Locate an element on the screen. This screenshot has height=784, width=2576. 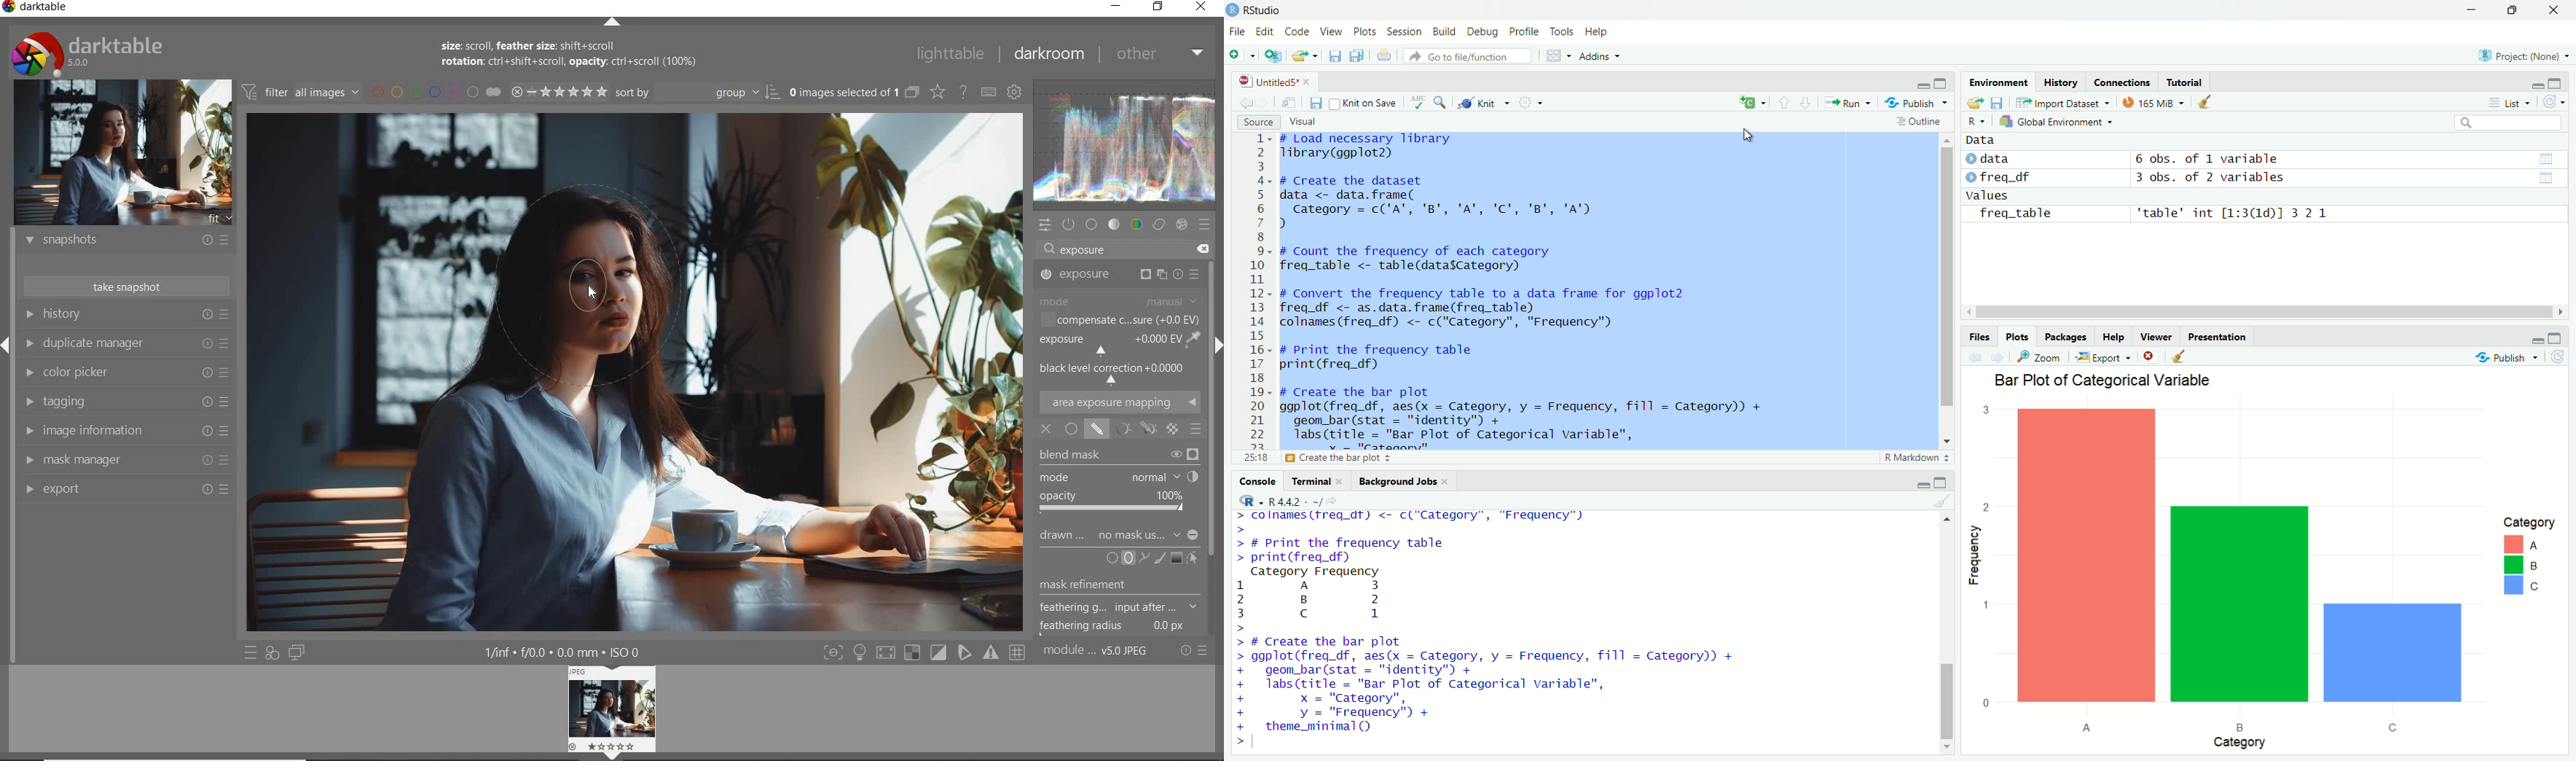
search bar is located at coordinates (2506, 123).